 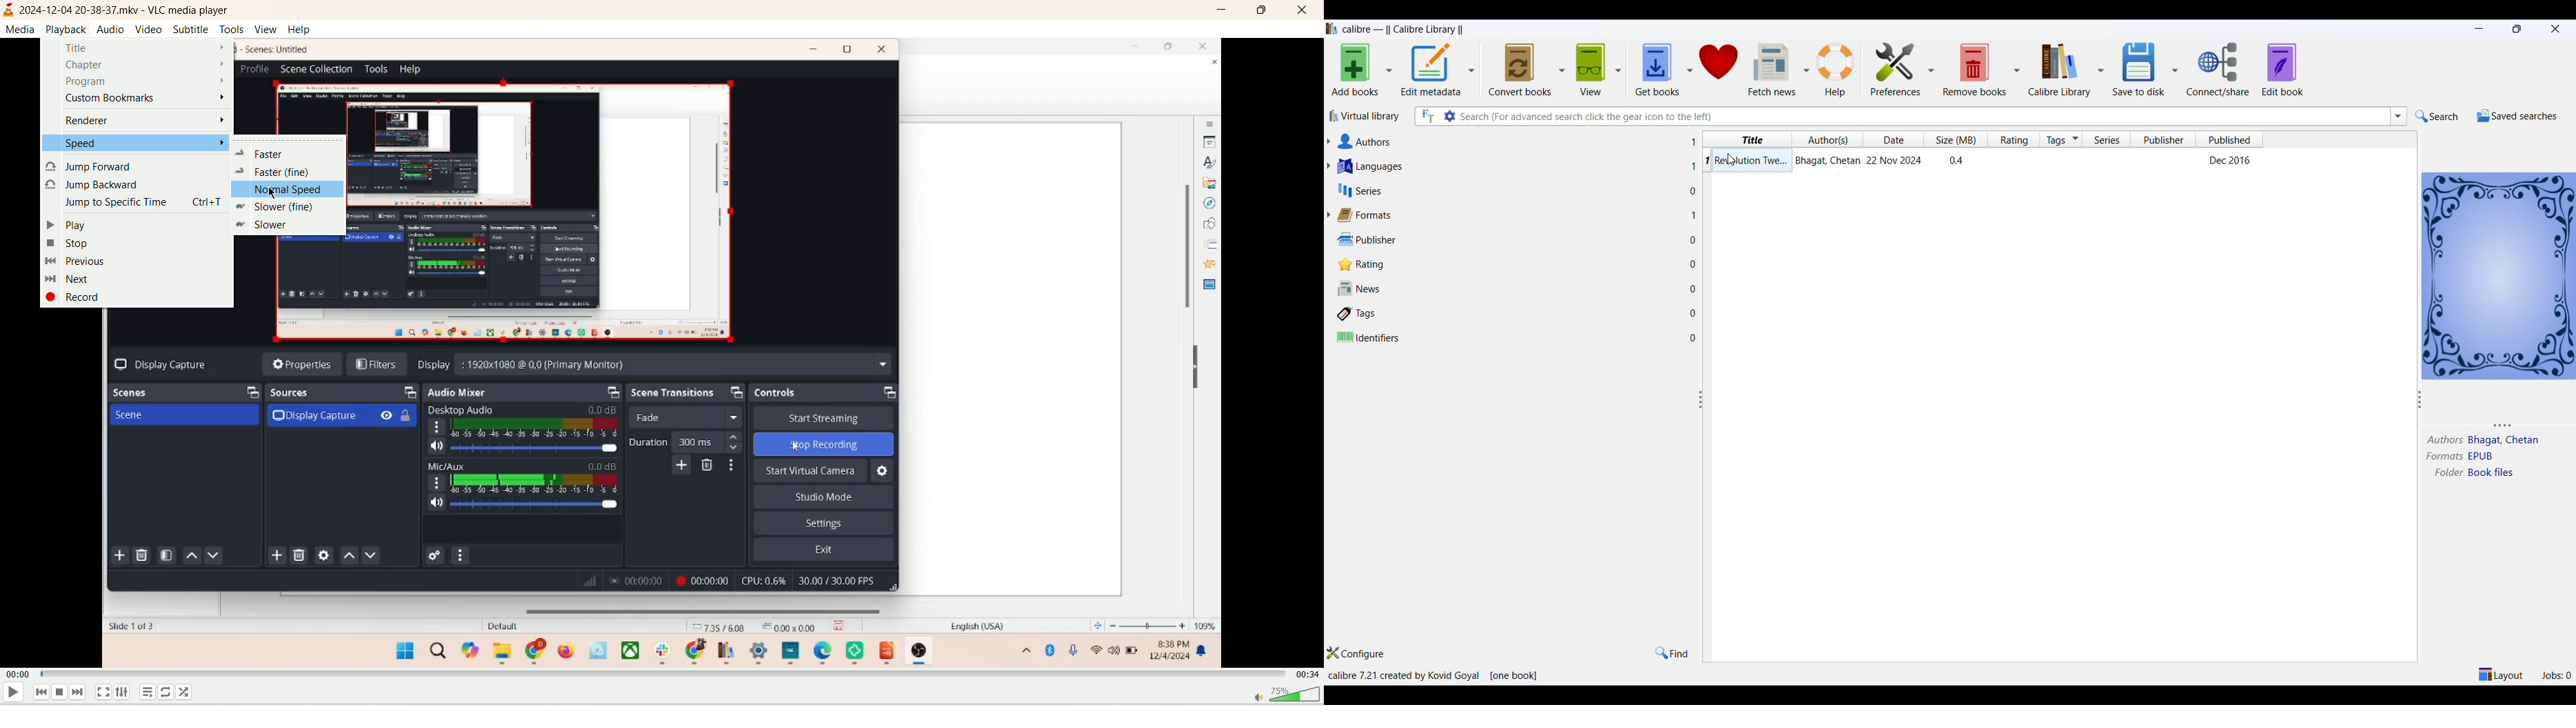 What do you see at coordinates (1432, 69) in the screenshot?
I see `edit metadata` at bounding box center [1432, 69].